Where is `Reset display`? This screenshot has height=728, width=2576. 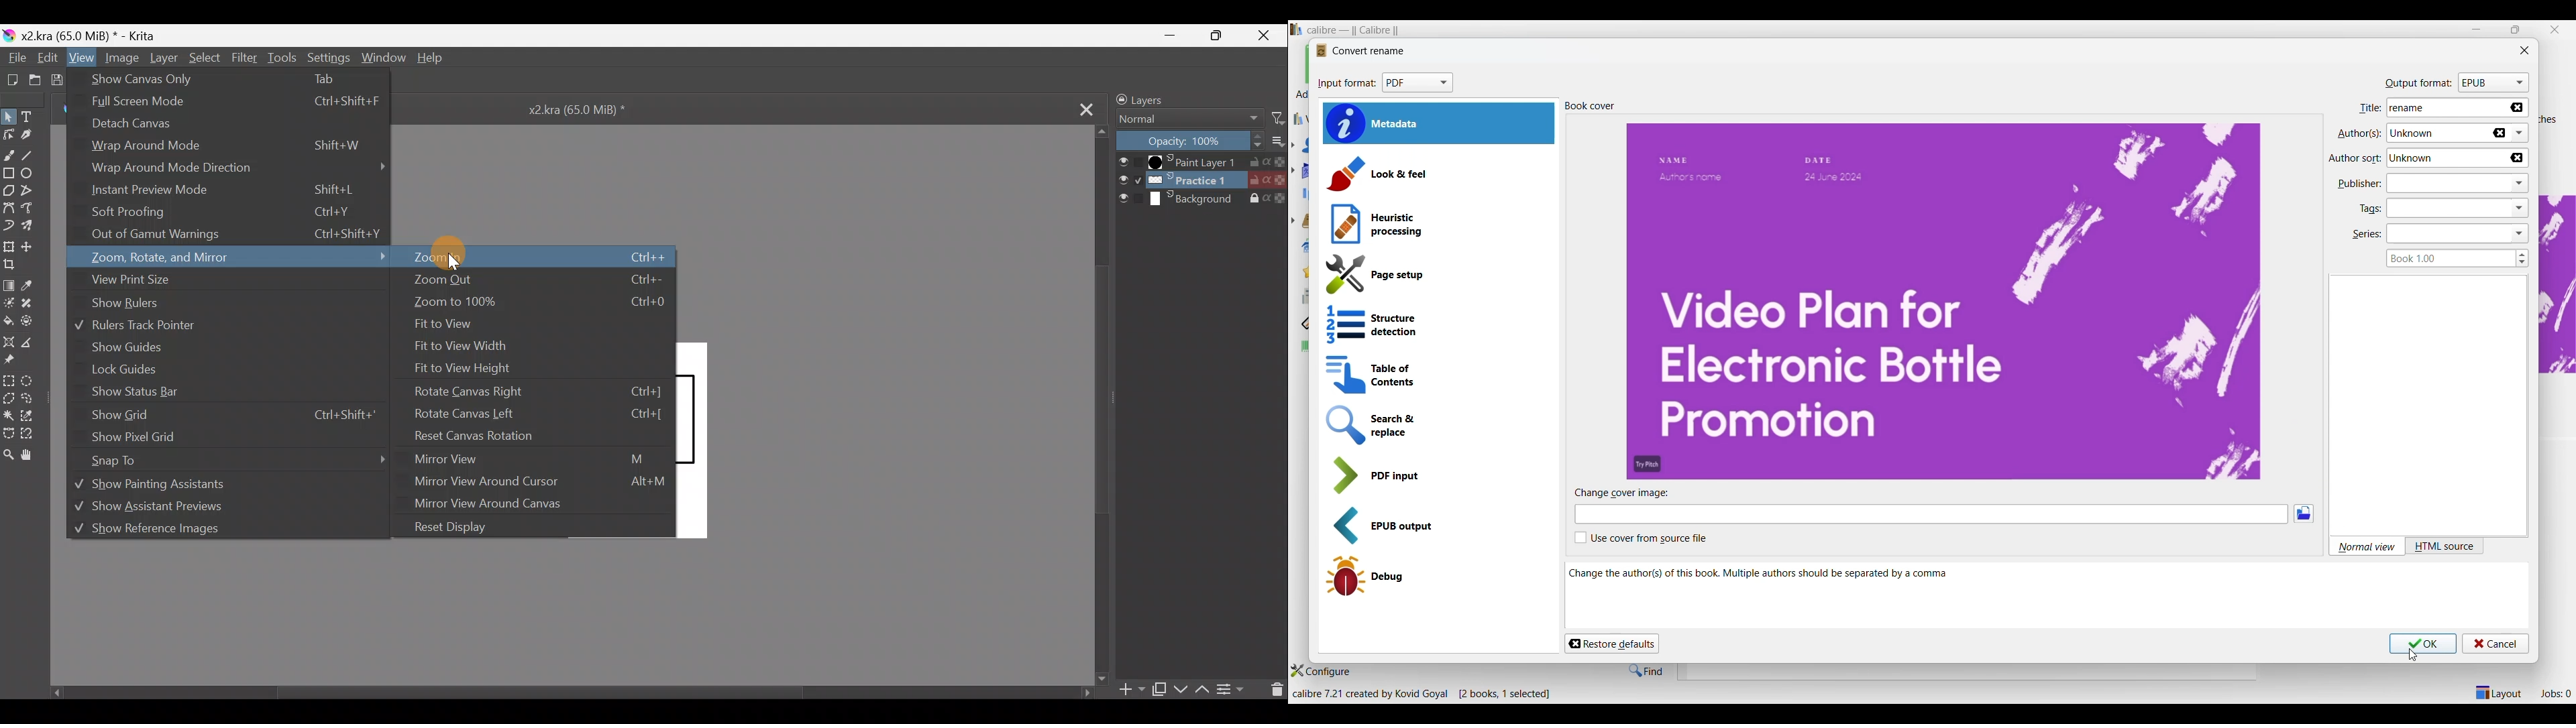 Reset display is located at coordinates (448, 528).